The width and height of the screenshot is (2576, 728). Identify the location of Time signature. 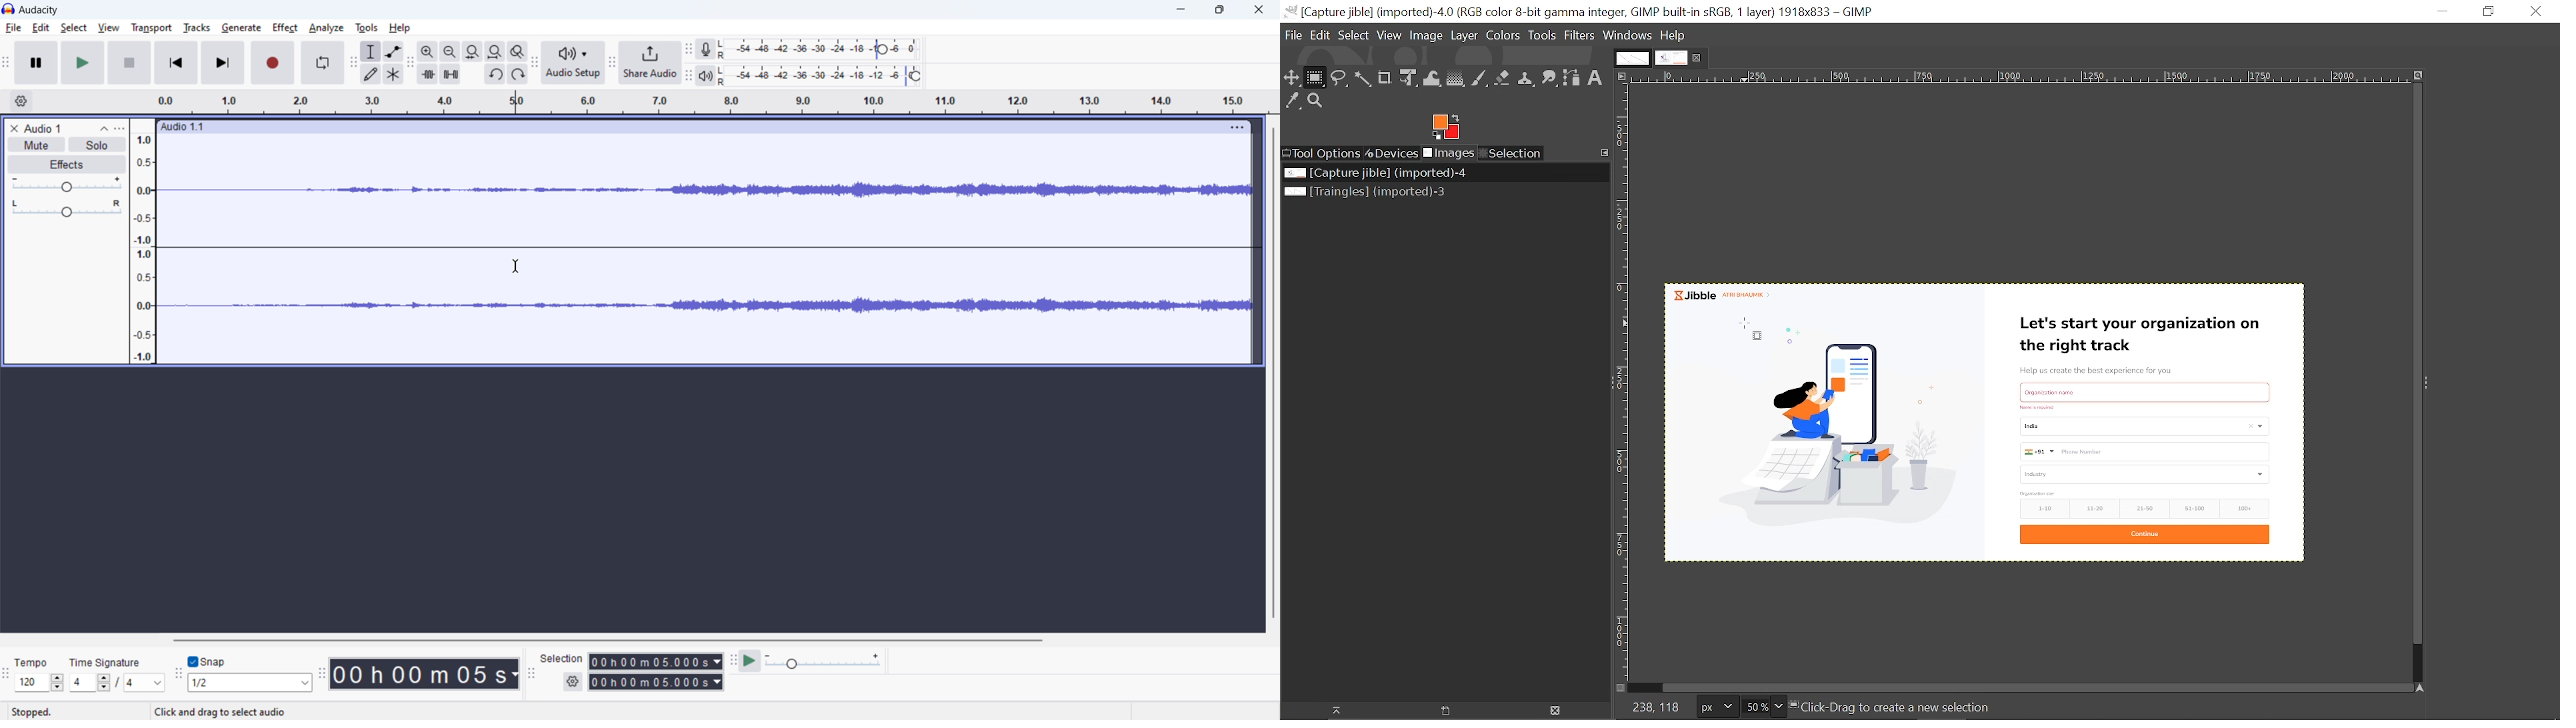
(108, 662).